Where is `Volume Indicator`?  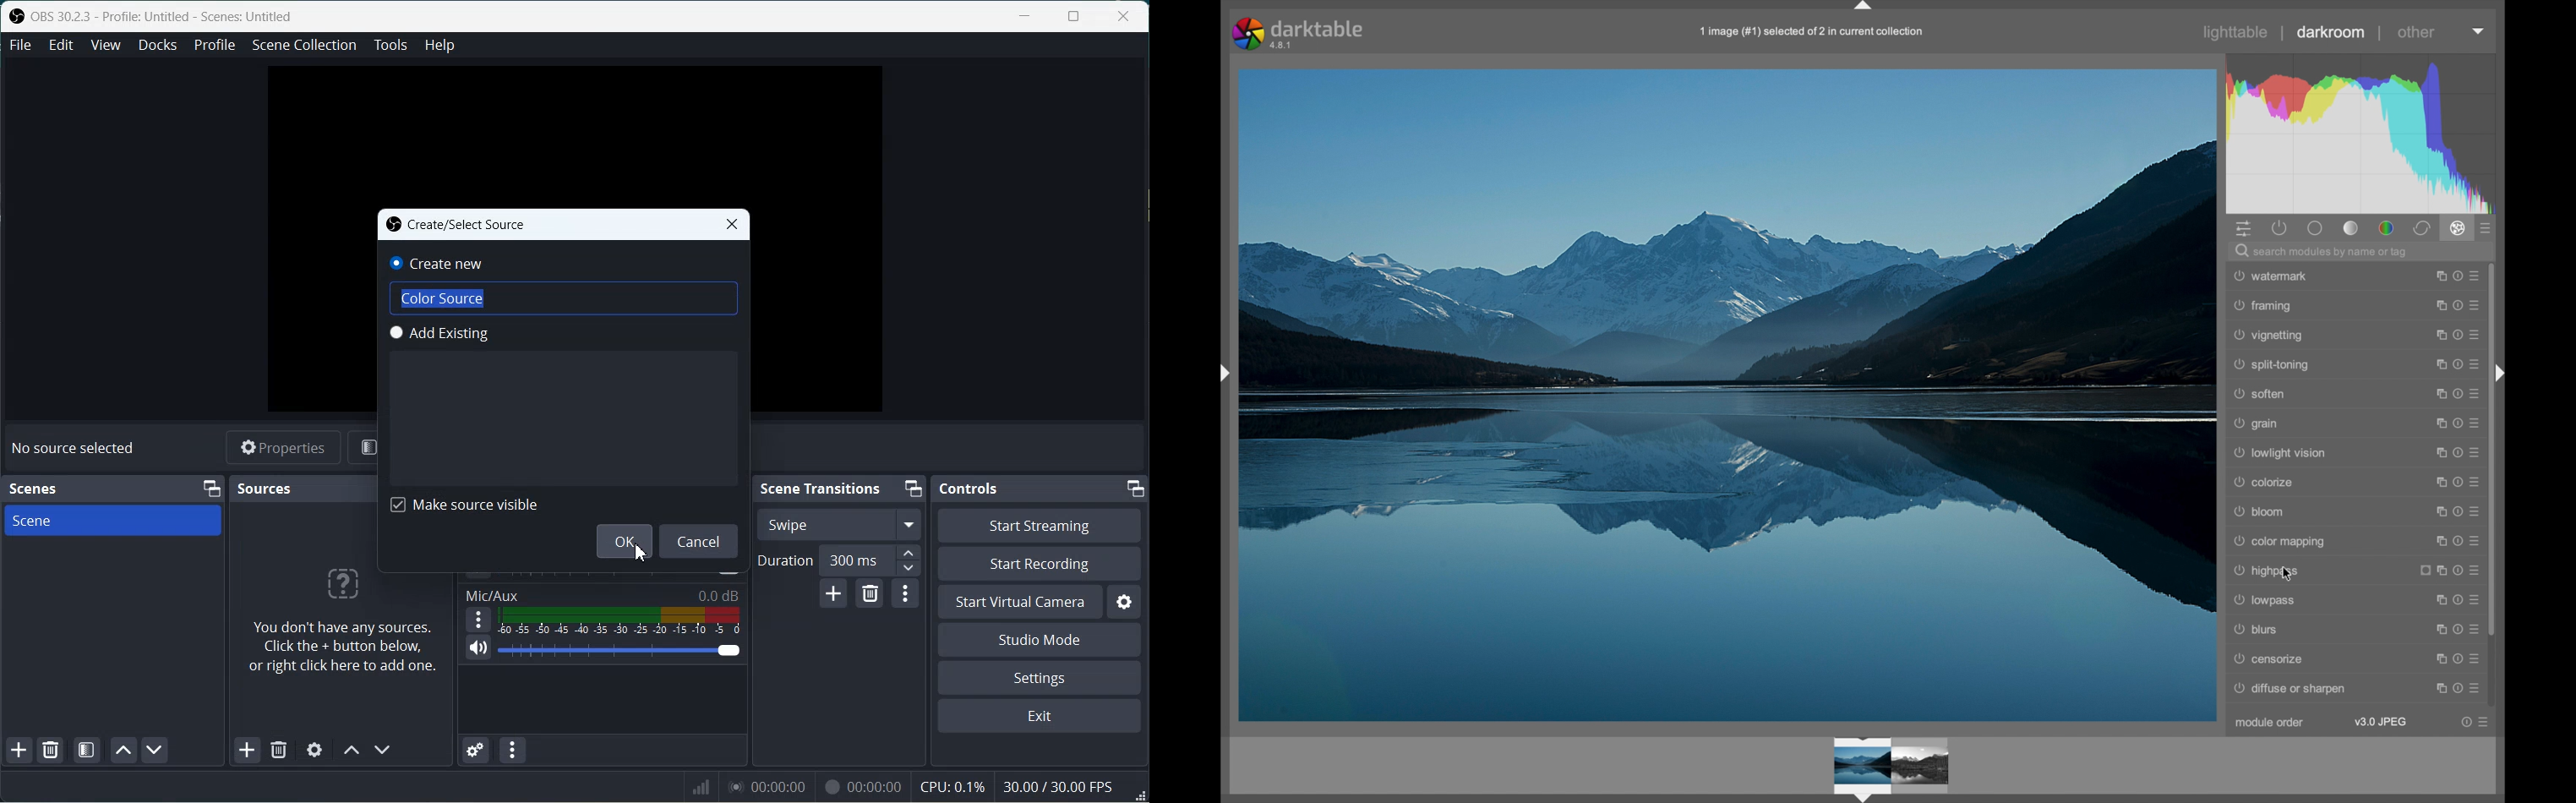 Volume Indicator is located at coordinates (620, 622).